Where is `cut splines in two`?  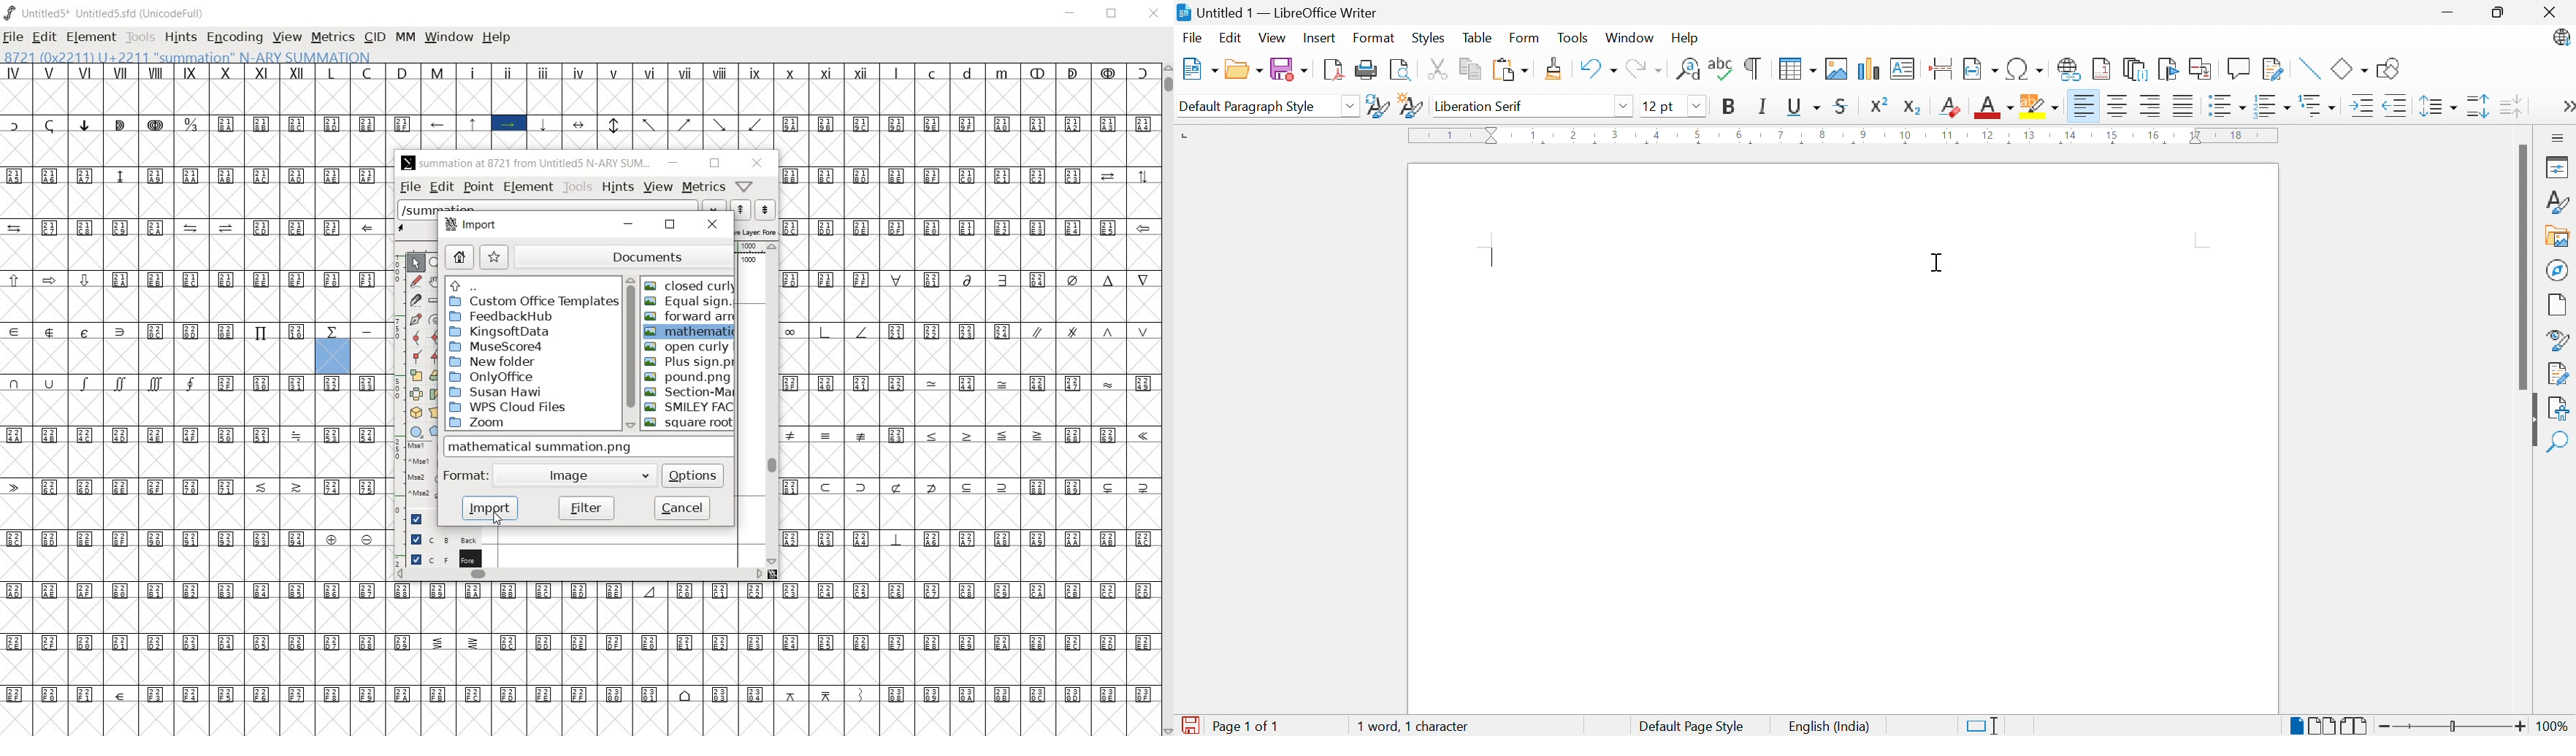
cut splines in two is located at coordinates (414, 299).